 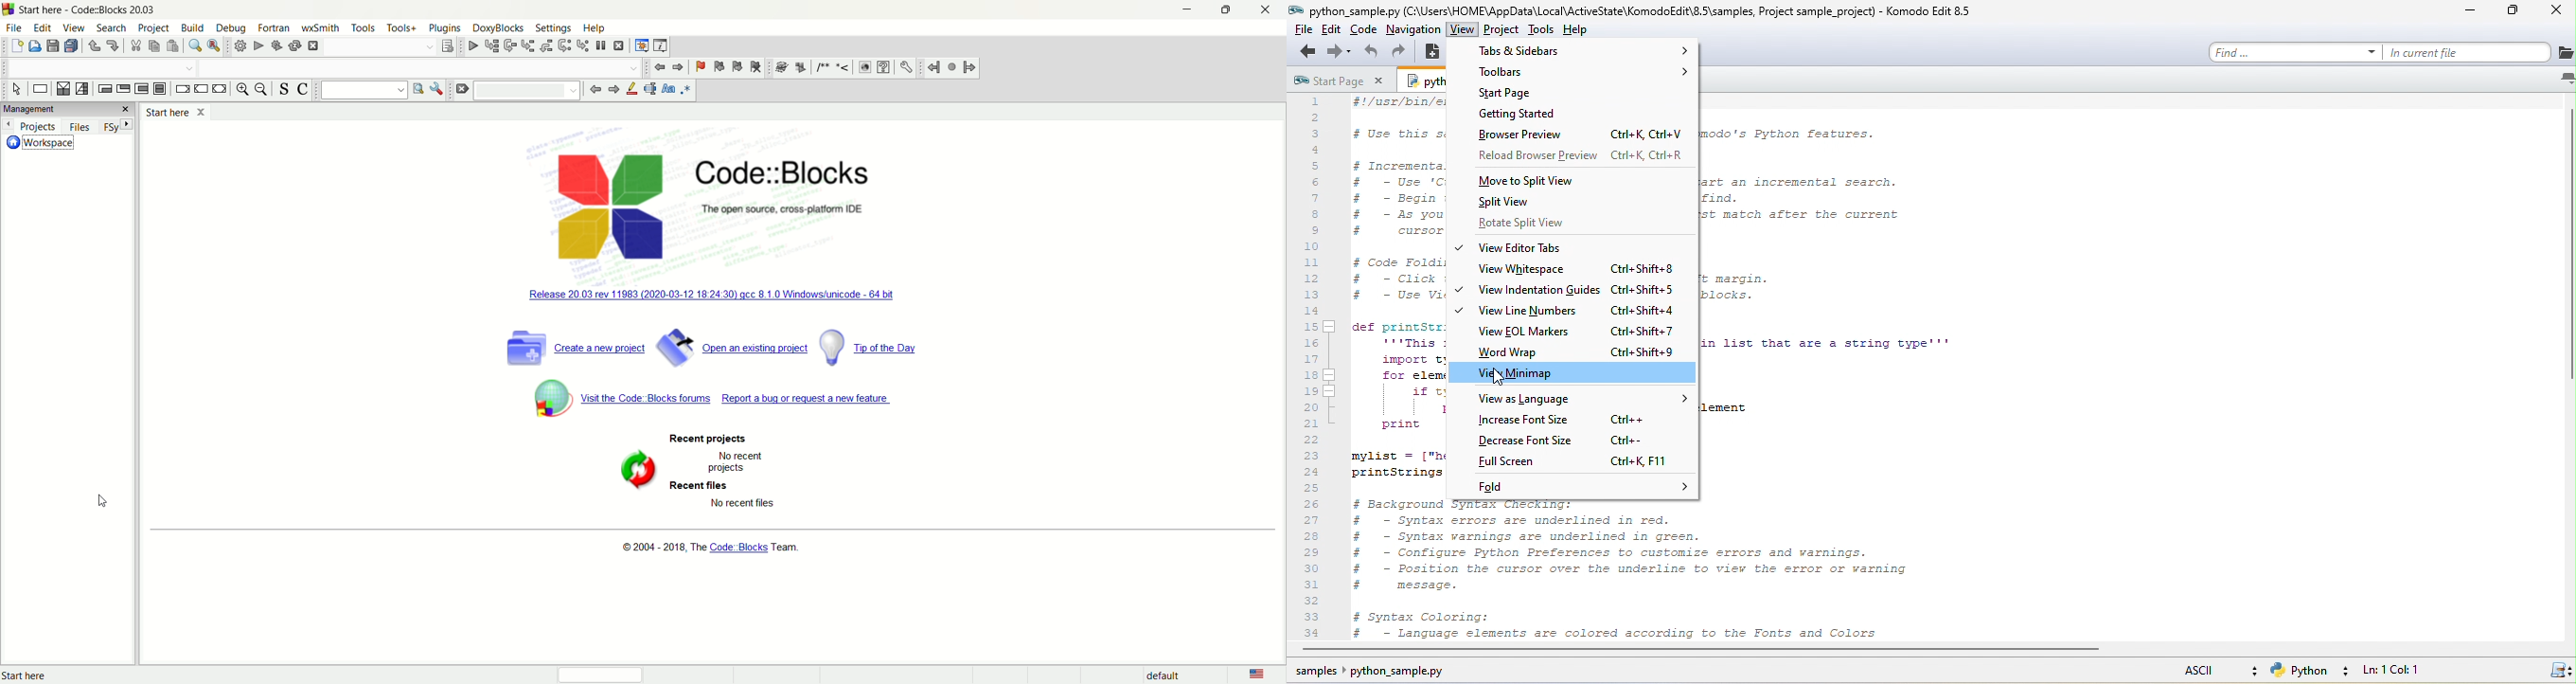 I want to click on build and run, so click(x=275, y=46).